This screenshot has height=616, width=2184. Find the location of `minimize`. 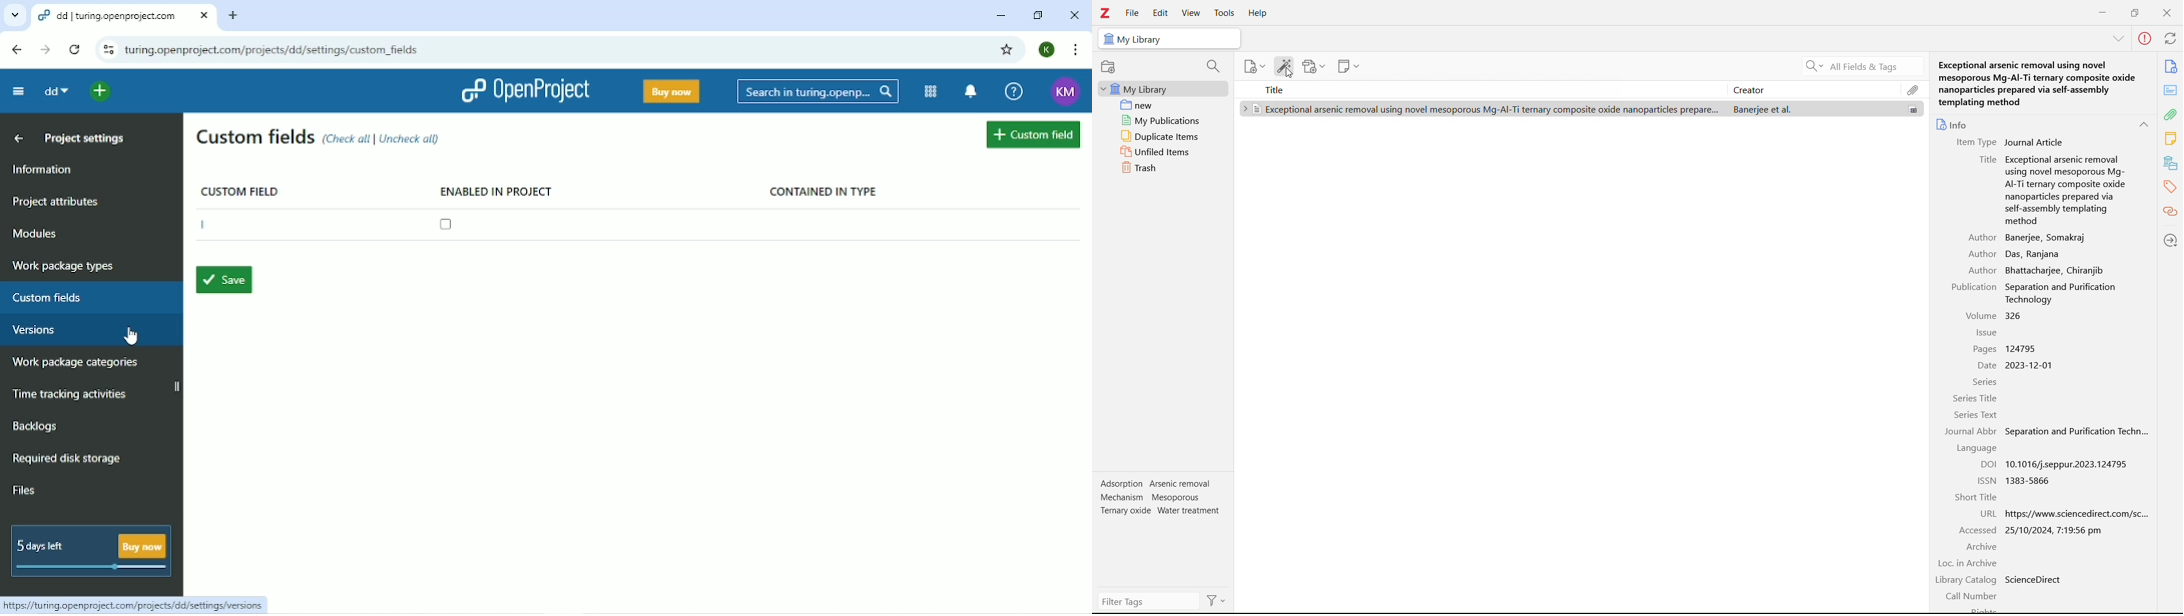

minimize is located at coordinates (2103, 11).